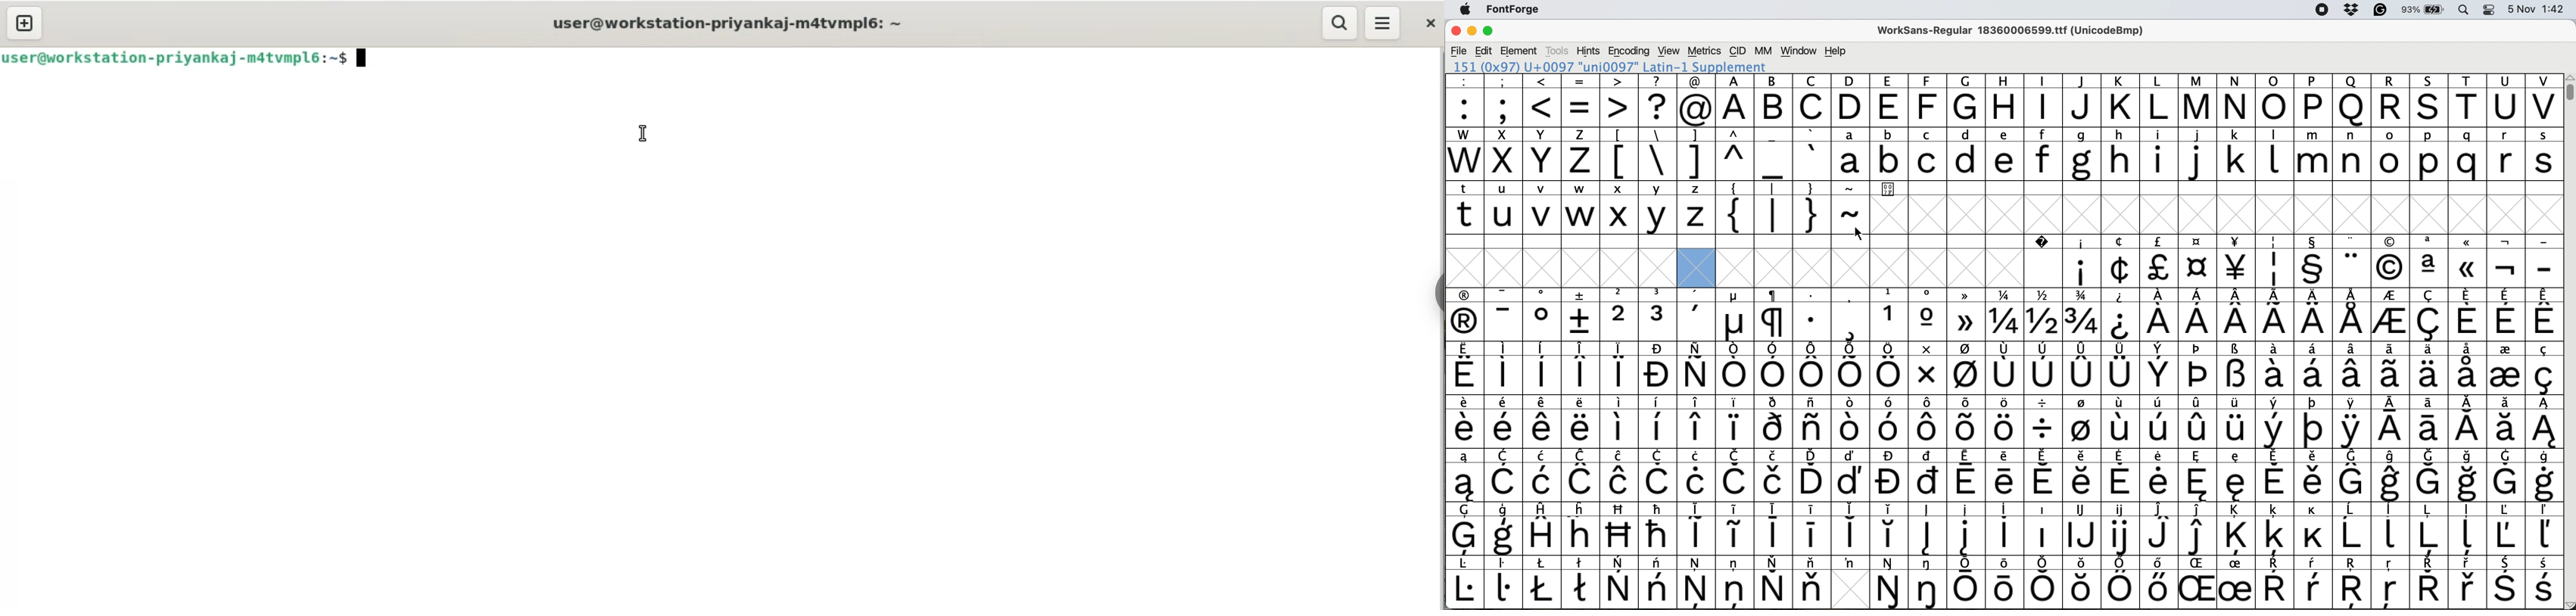  Describe the element at coordinates (2237, 368) in the screenshot. I see `symbol` at that location.